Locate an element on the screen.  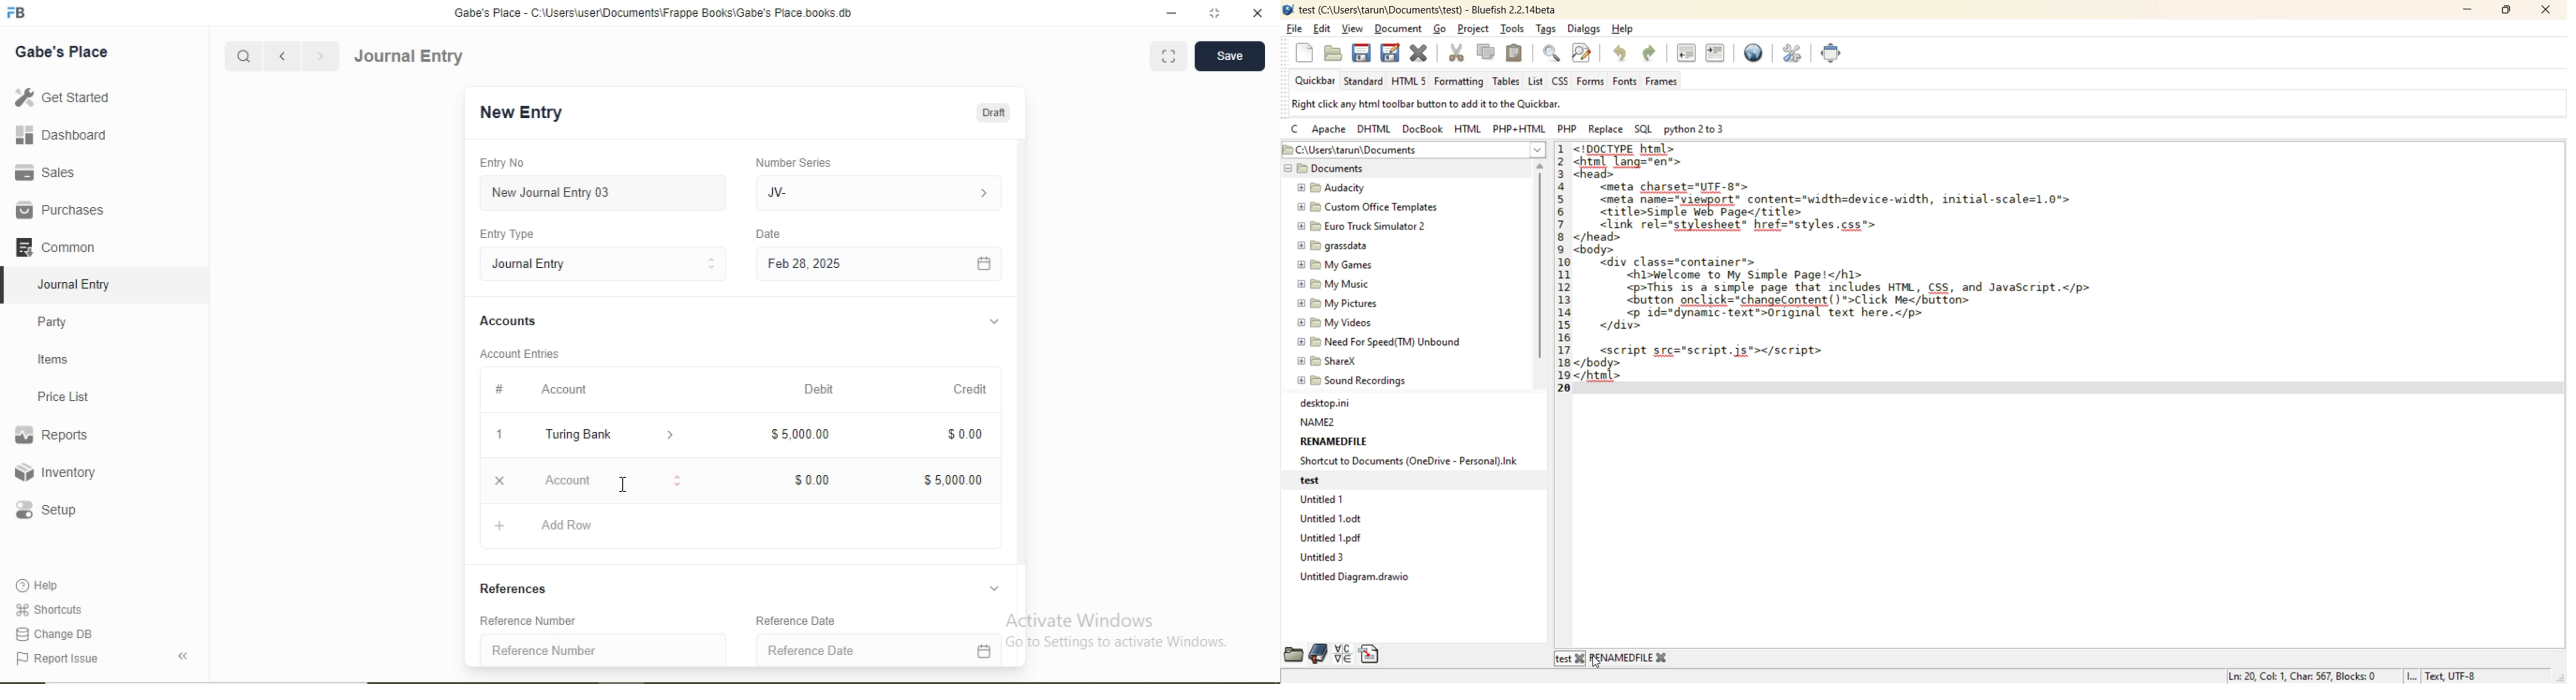
Journal Entry is located at coordinates (76, 285).